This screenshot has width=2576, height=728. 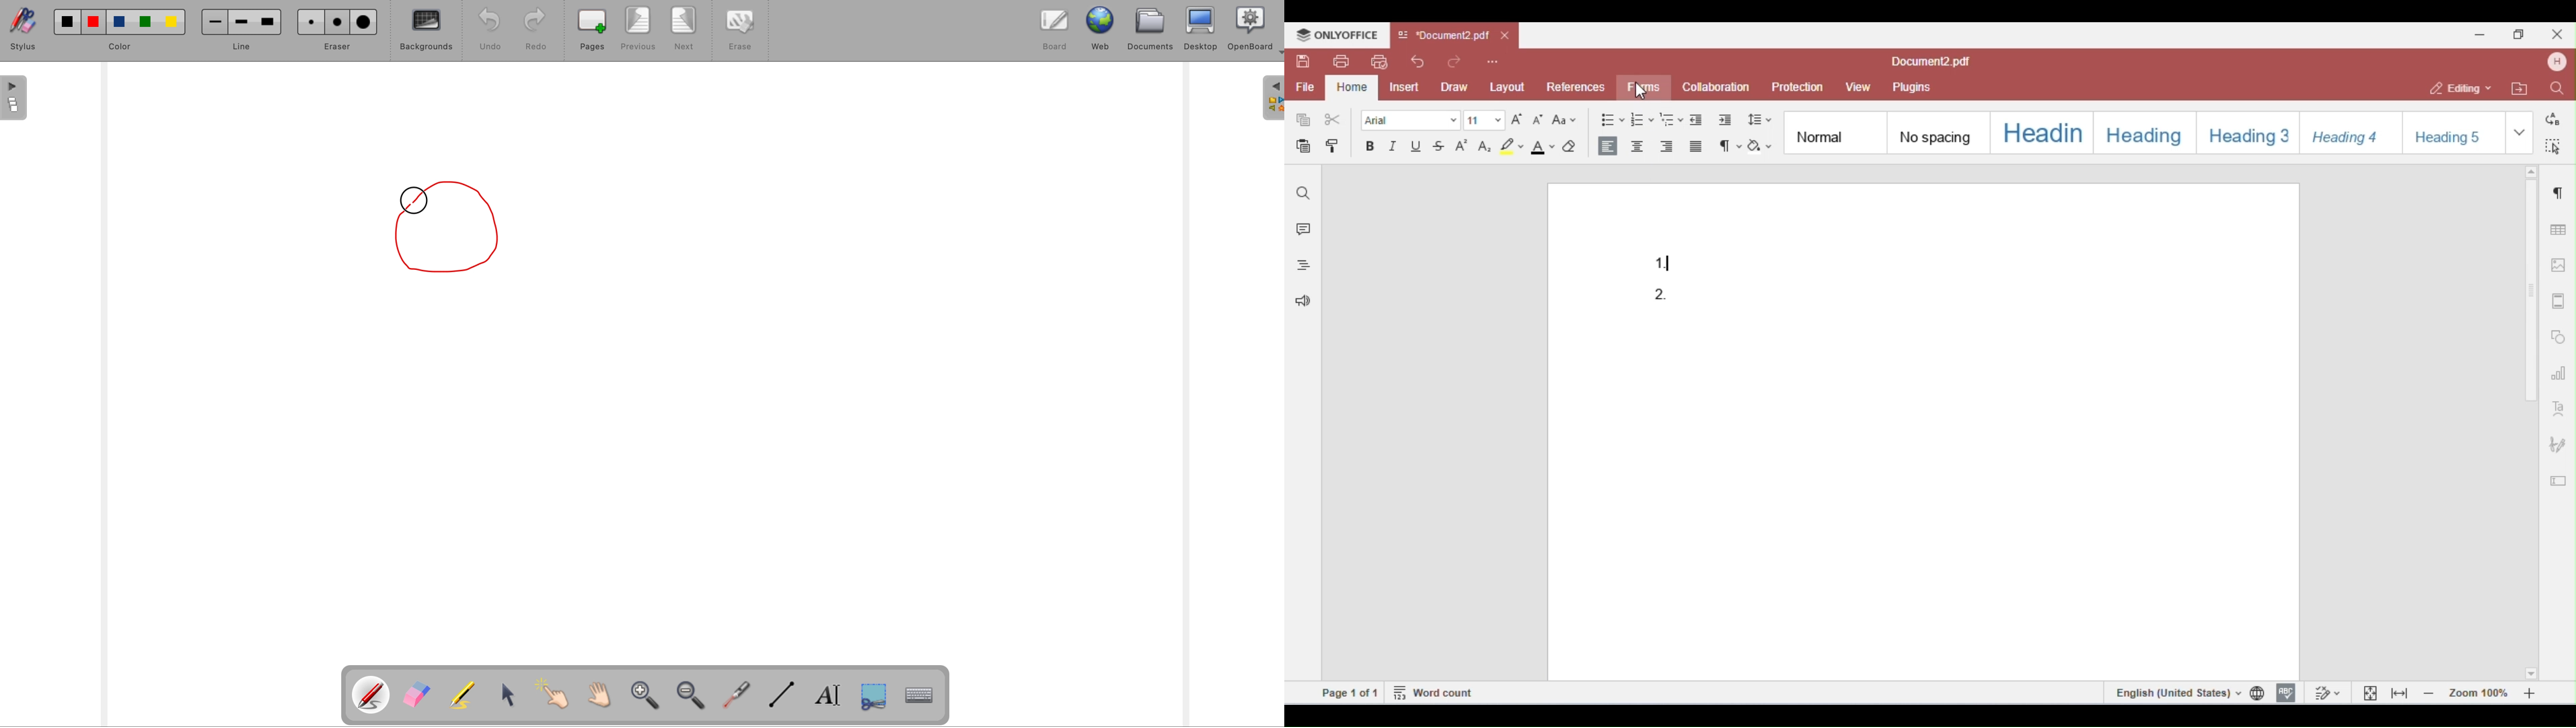 What do you see at coordinates (738, 30) in the screenshot?
I see `erase` at bounding box center [738, 30].